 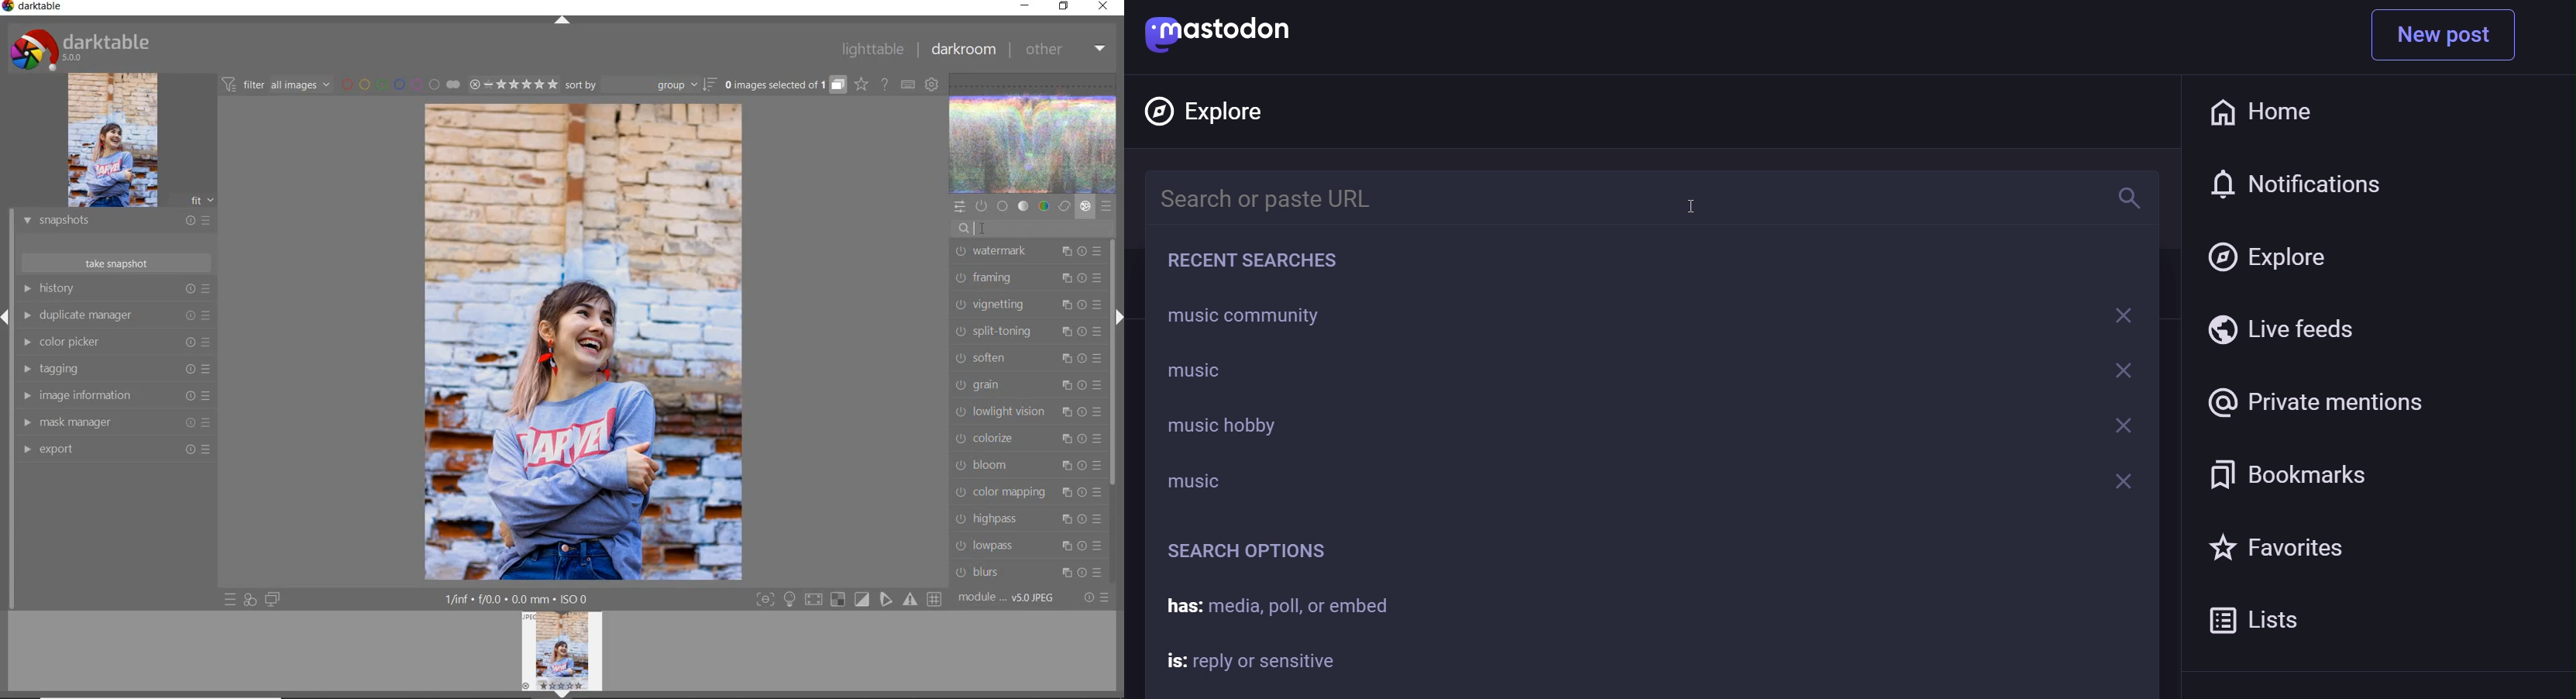 I want to click on enable online help, so click(x=886, y=84).